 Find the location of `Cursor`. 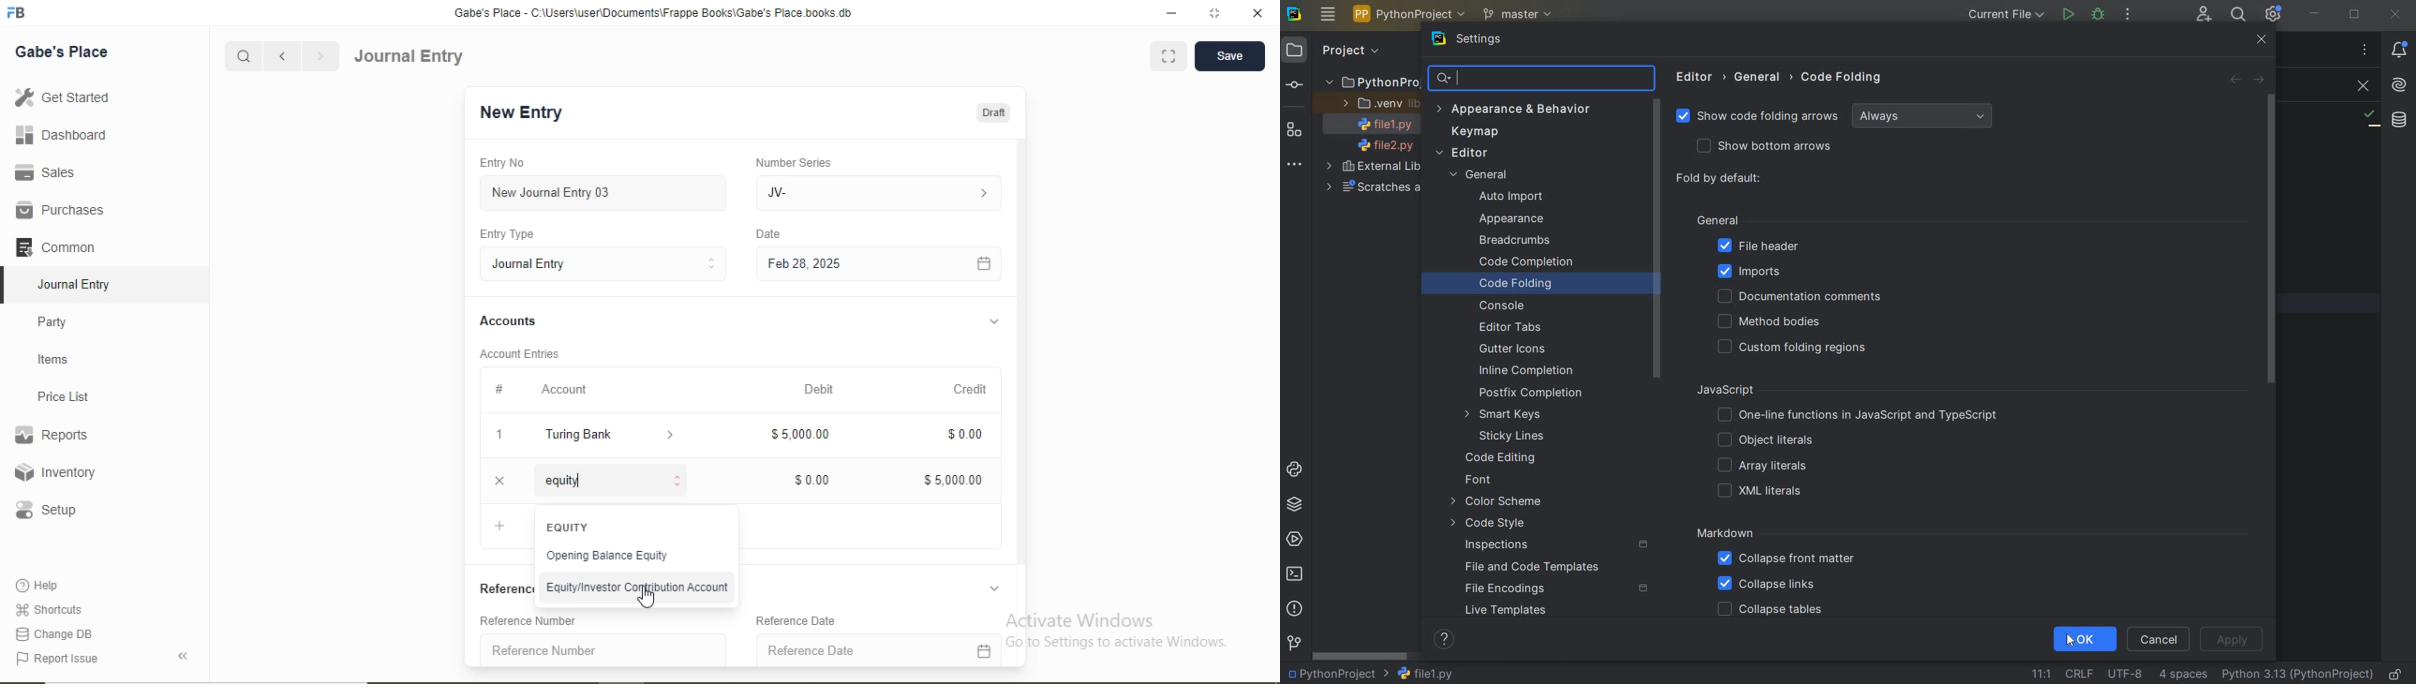

Cursor is located at coordinates (647, 599).